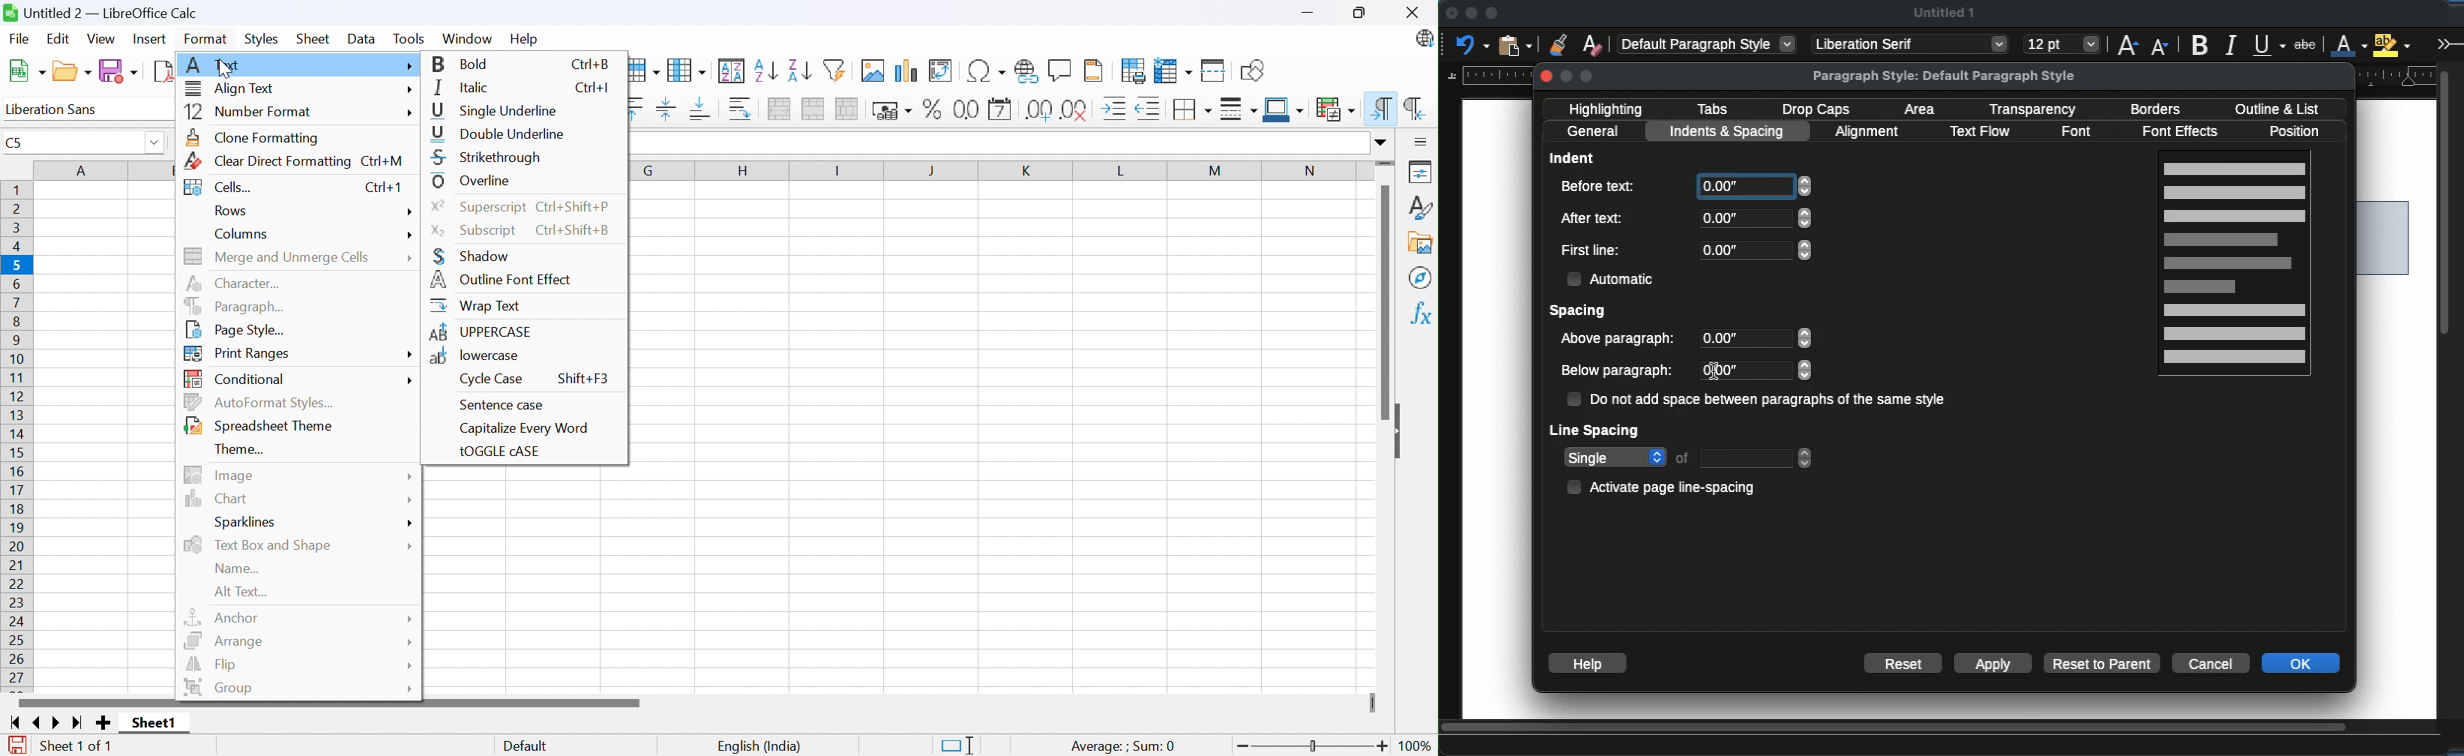 This screenshot has width=2464, height=756. I want to click on paragraph style: default paragraph style, so click(1945, 76).